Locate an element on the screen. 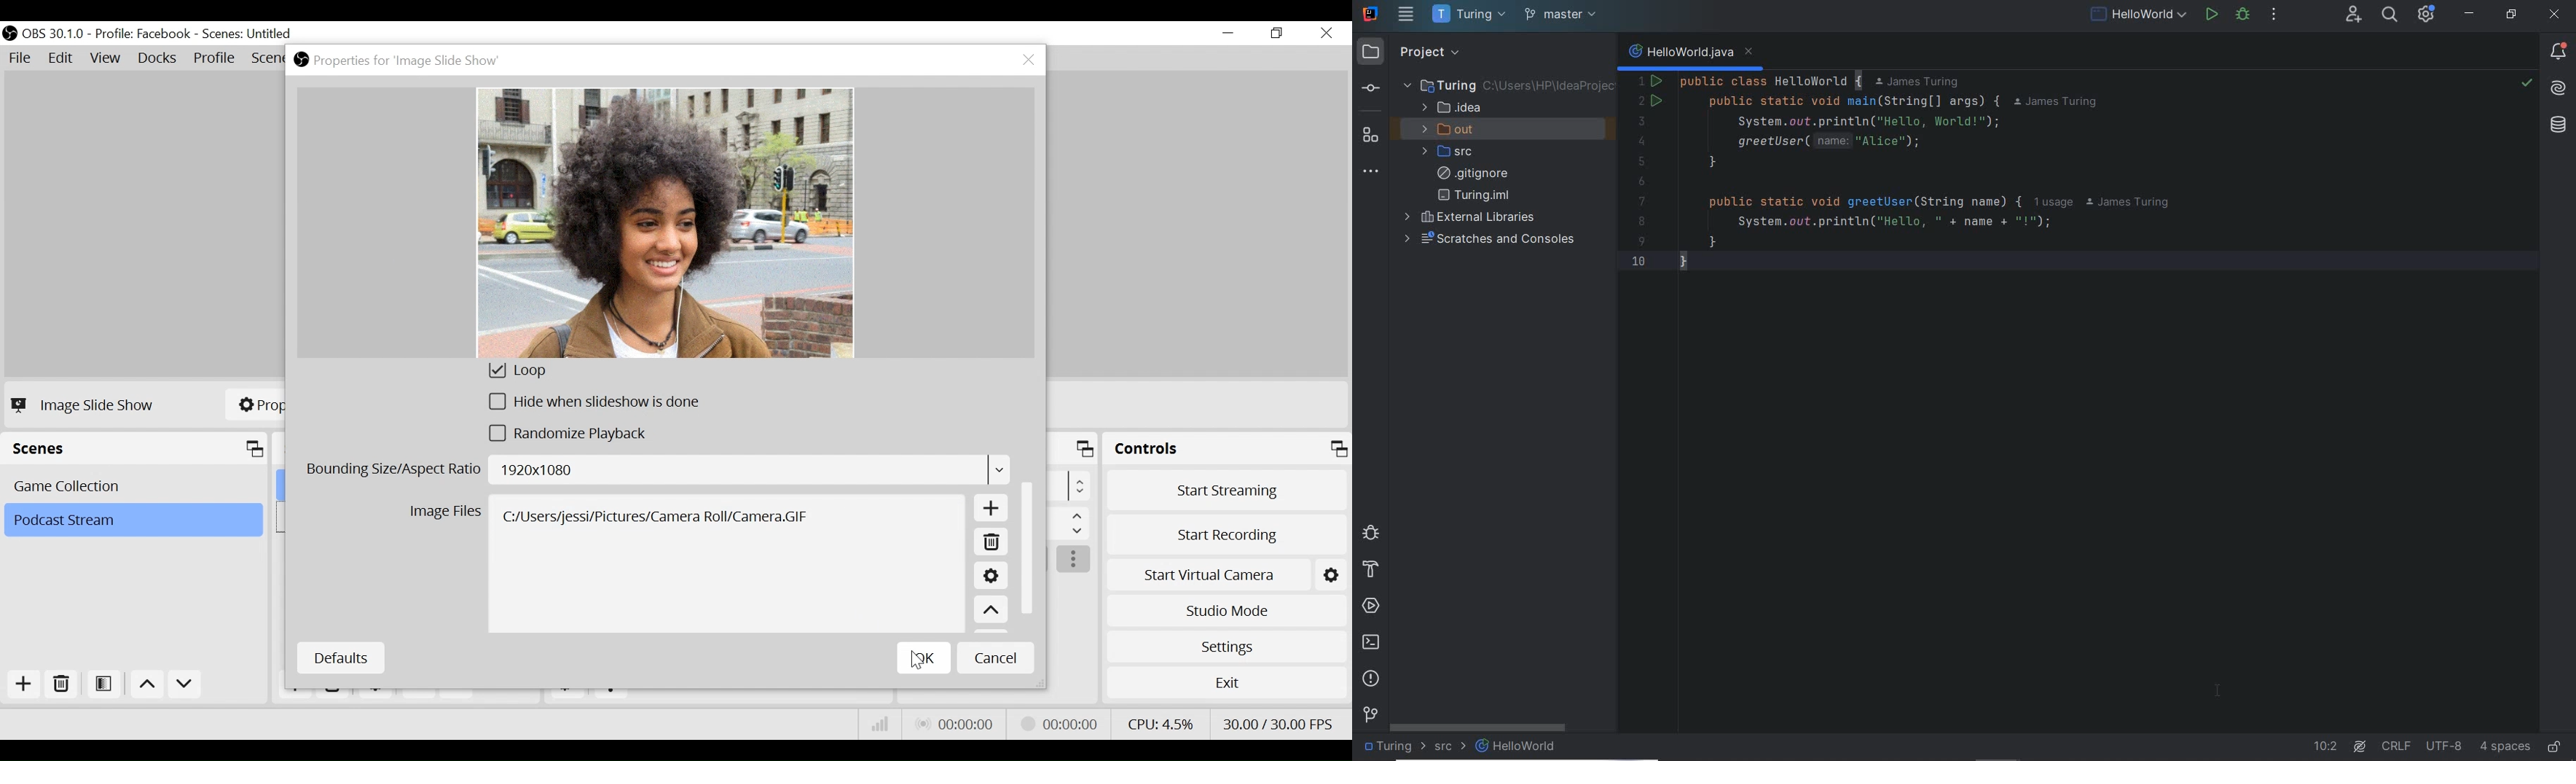 The image size is (2576, 784). Studio Mode is located at coordinates (1227, 609).